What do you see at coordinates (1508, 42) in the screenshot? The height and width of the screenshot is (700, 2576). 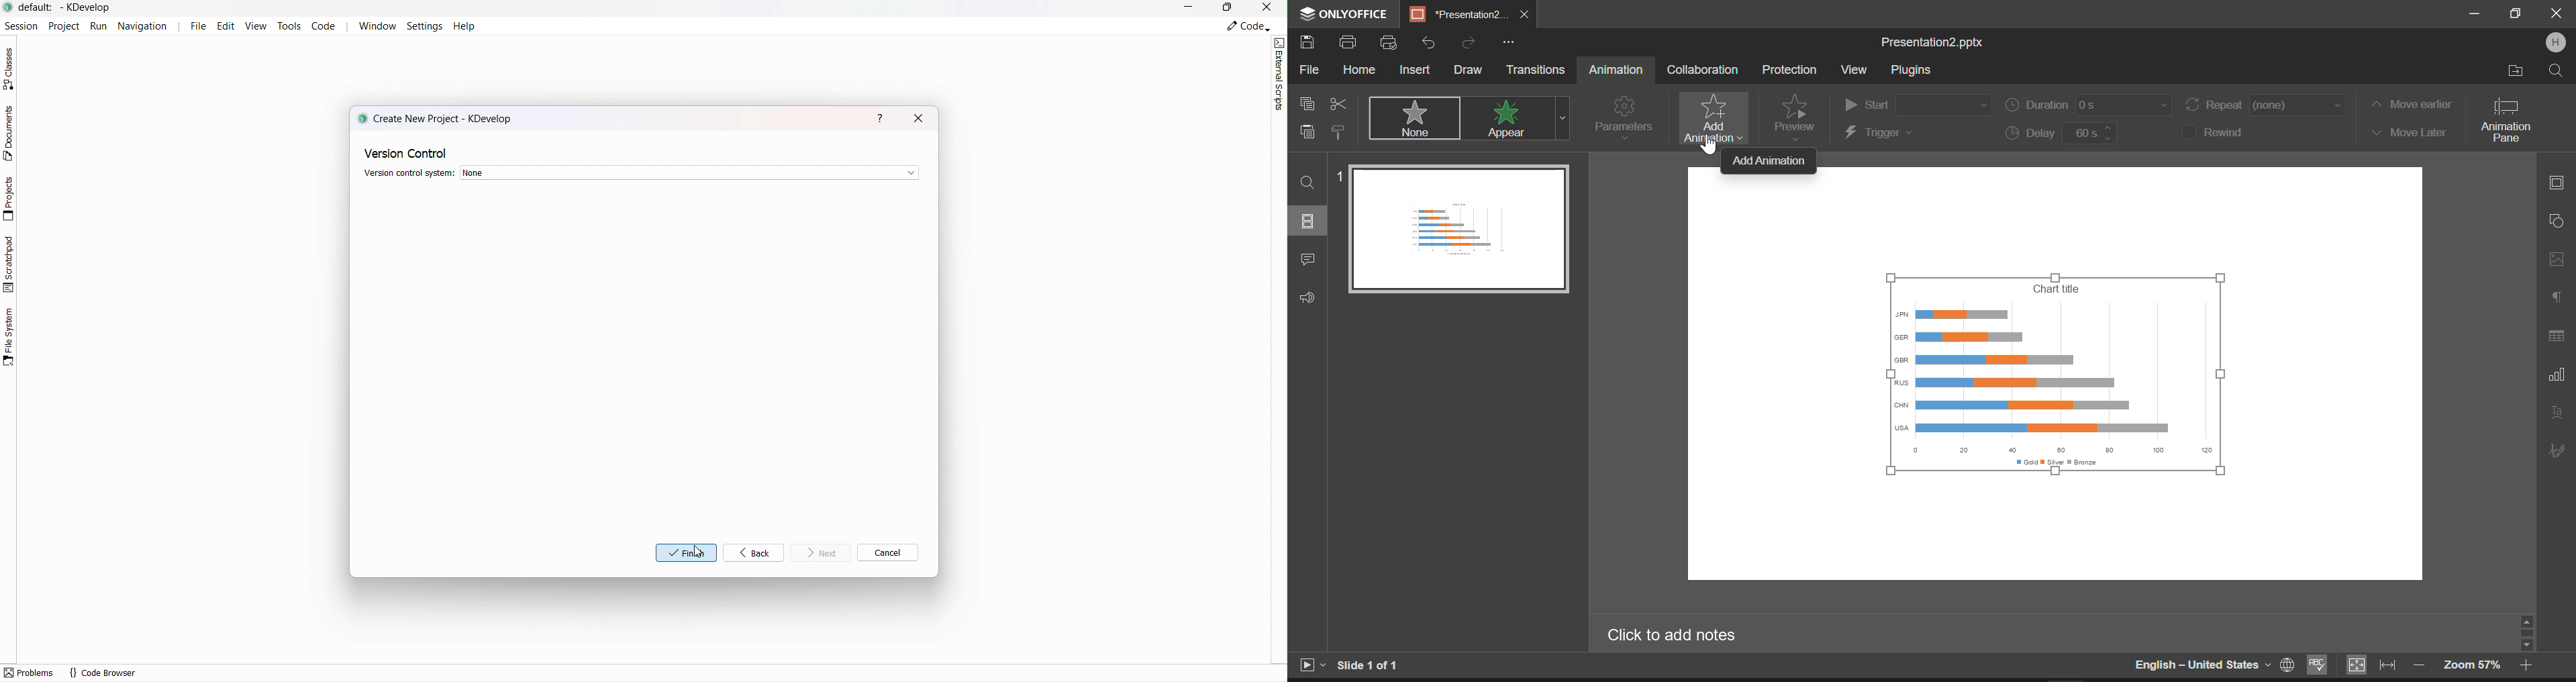 I see `More Options` at bounding box center [1508, 42].